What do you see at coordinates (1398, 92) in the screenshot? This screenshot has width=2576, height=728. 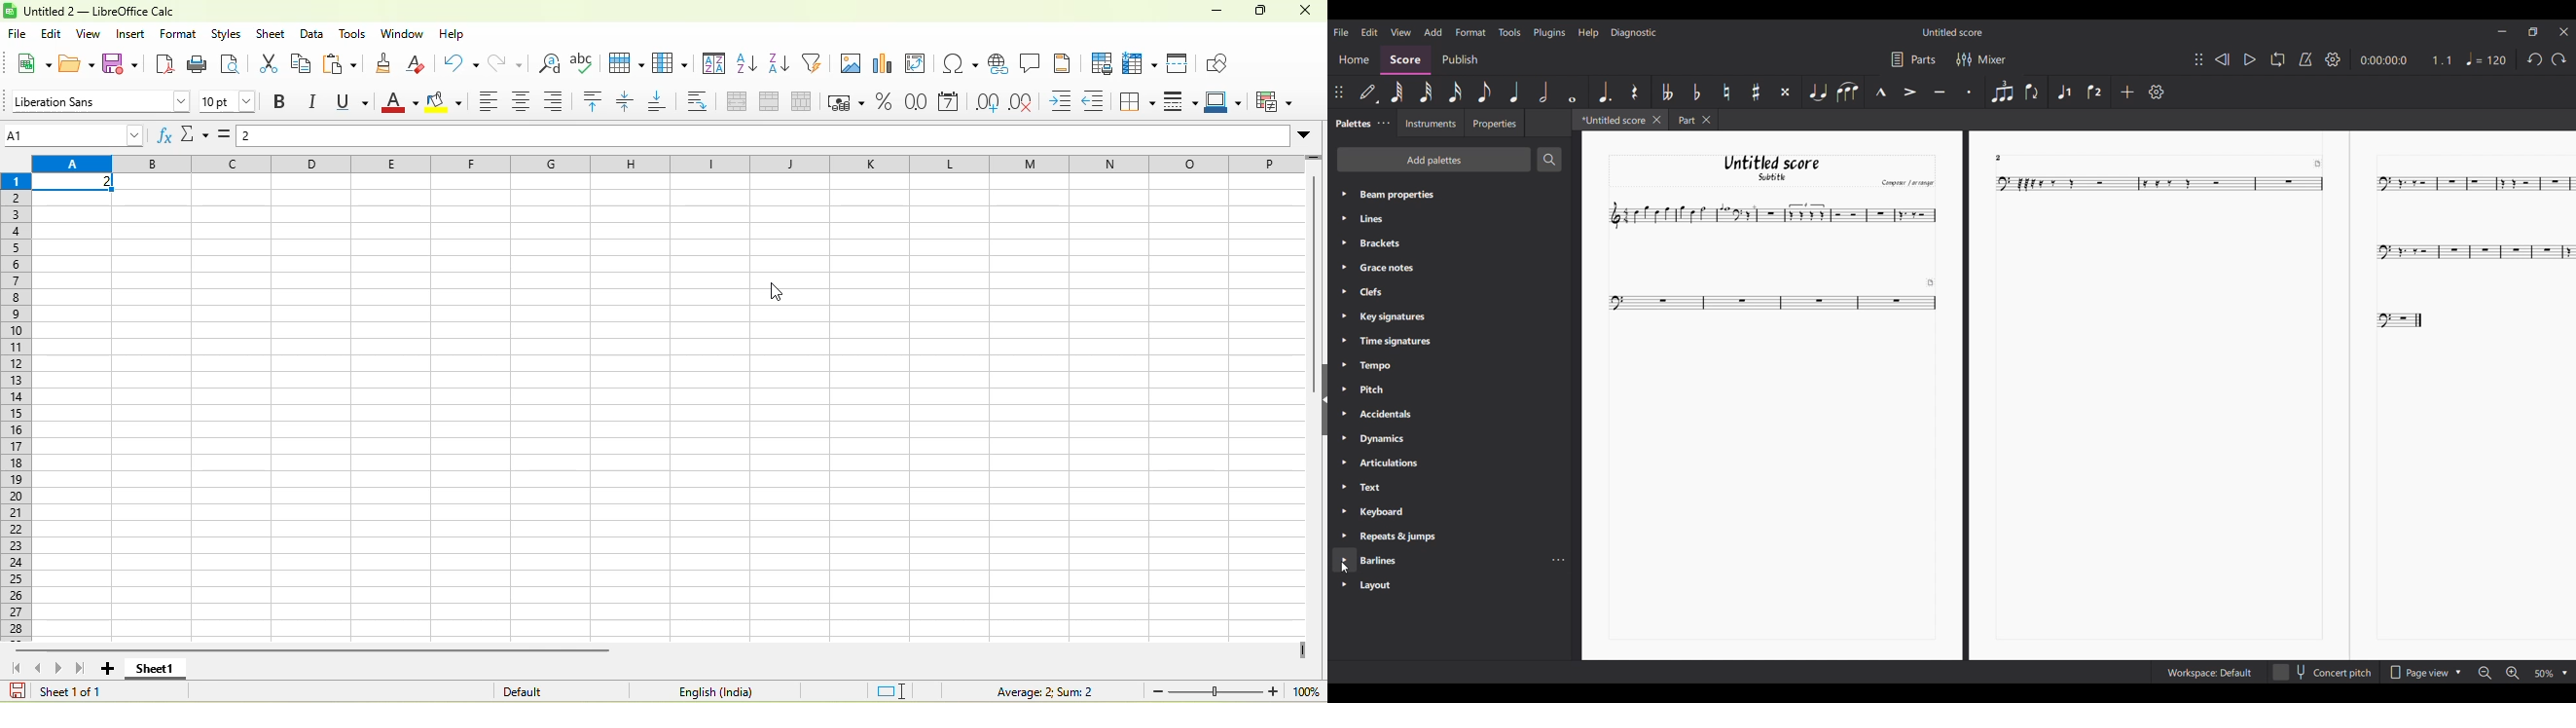 I see `64th note` at bounding box center [1398, 92].